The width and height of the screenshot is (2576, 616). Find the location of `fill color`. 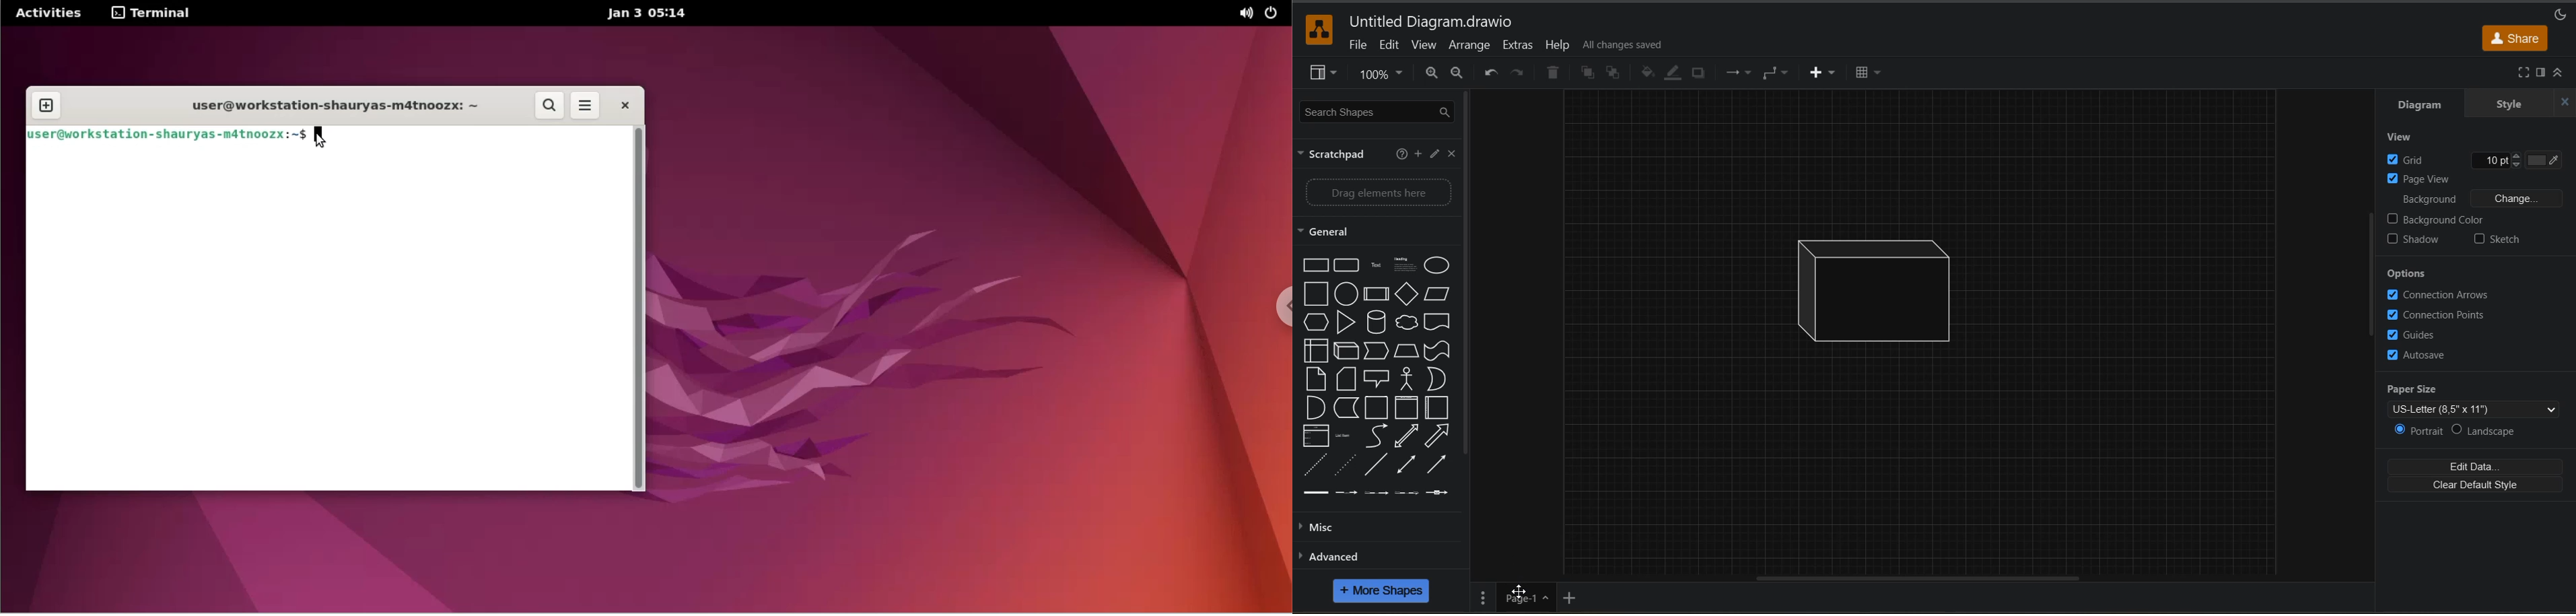

fill color is located at coordinates (1644, 73).